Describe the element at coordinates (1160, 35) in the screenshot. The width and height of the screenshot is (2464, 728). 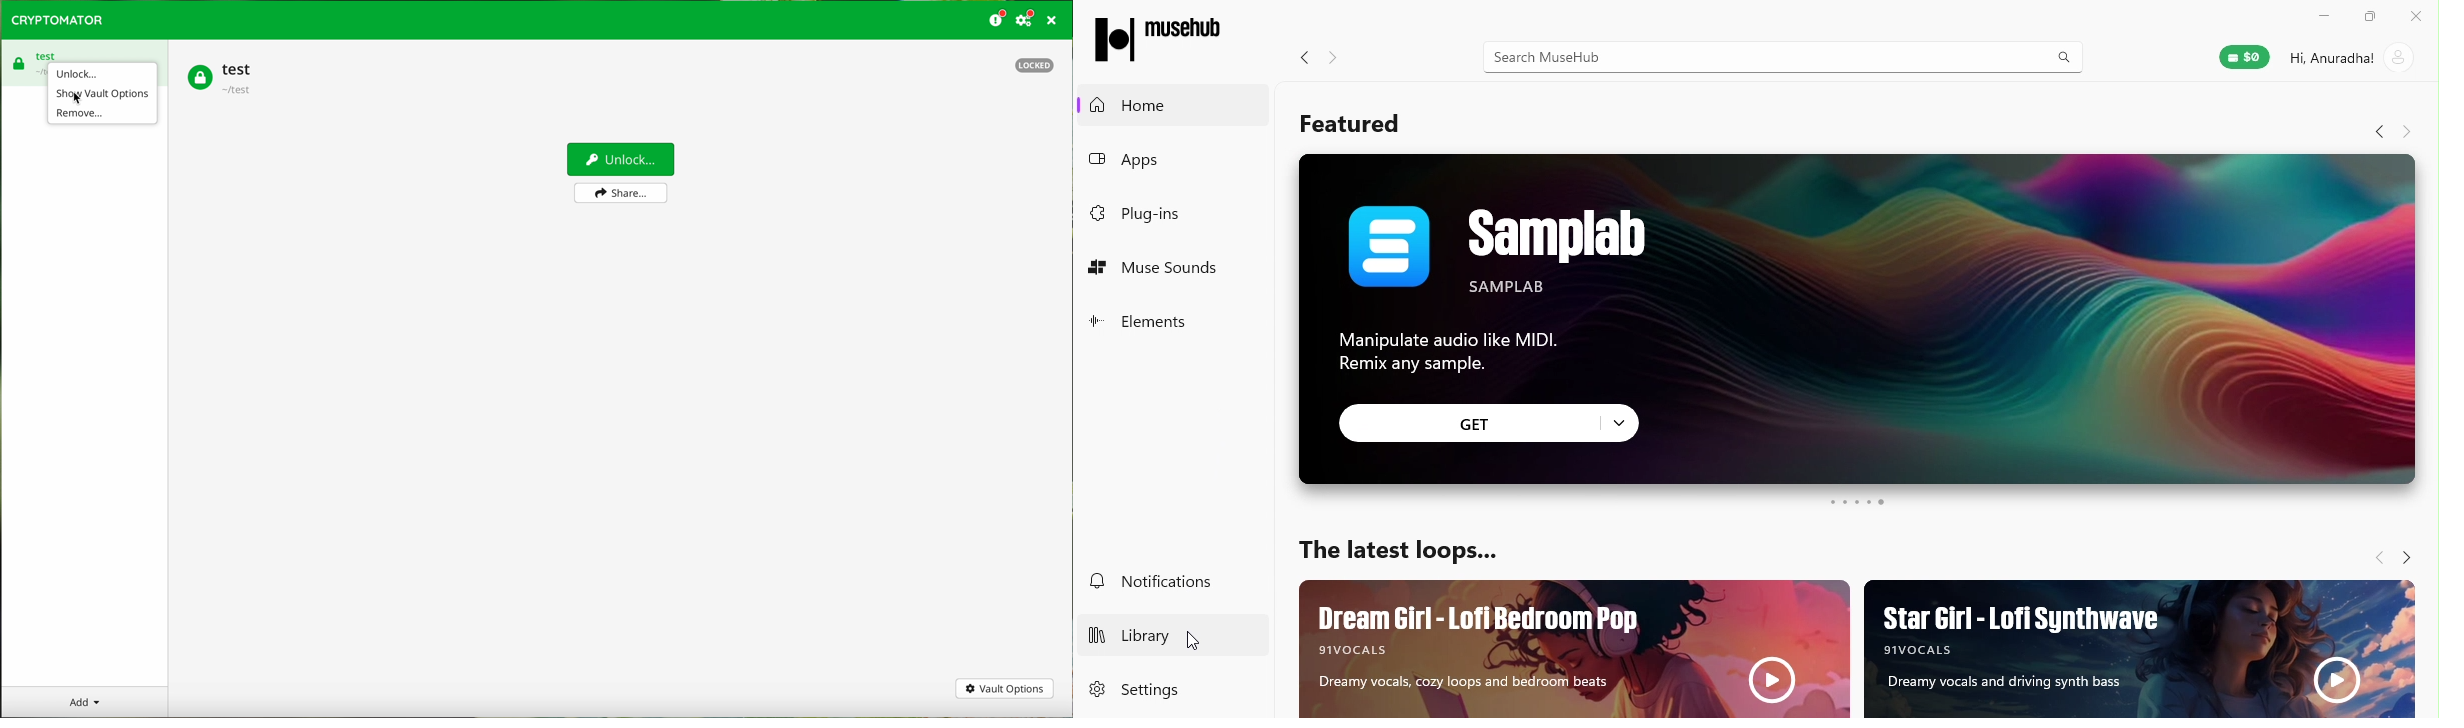
I see `icon` at that location.